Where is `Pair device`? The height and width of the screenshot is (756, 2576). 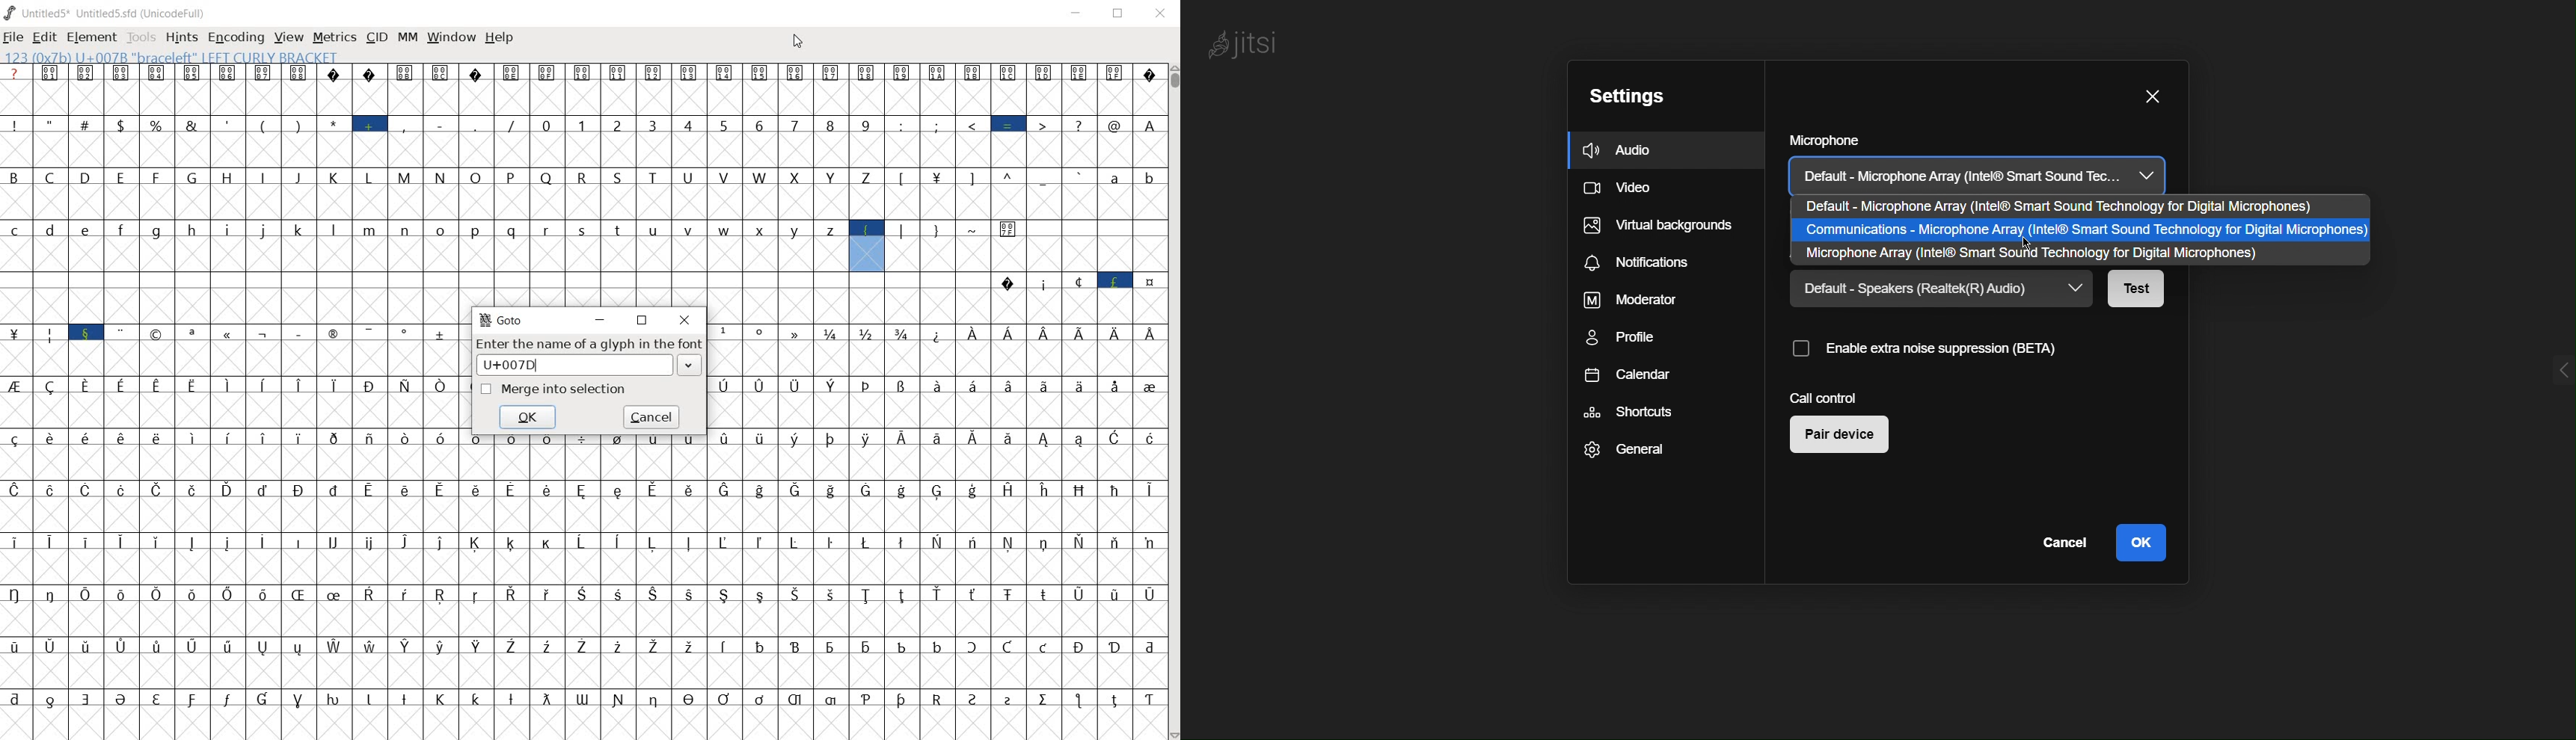
Pair device is located at coordinates (1840, 437).